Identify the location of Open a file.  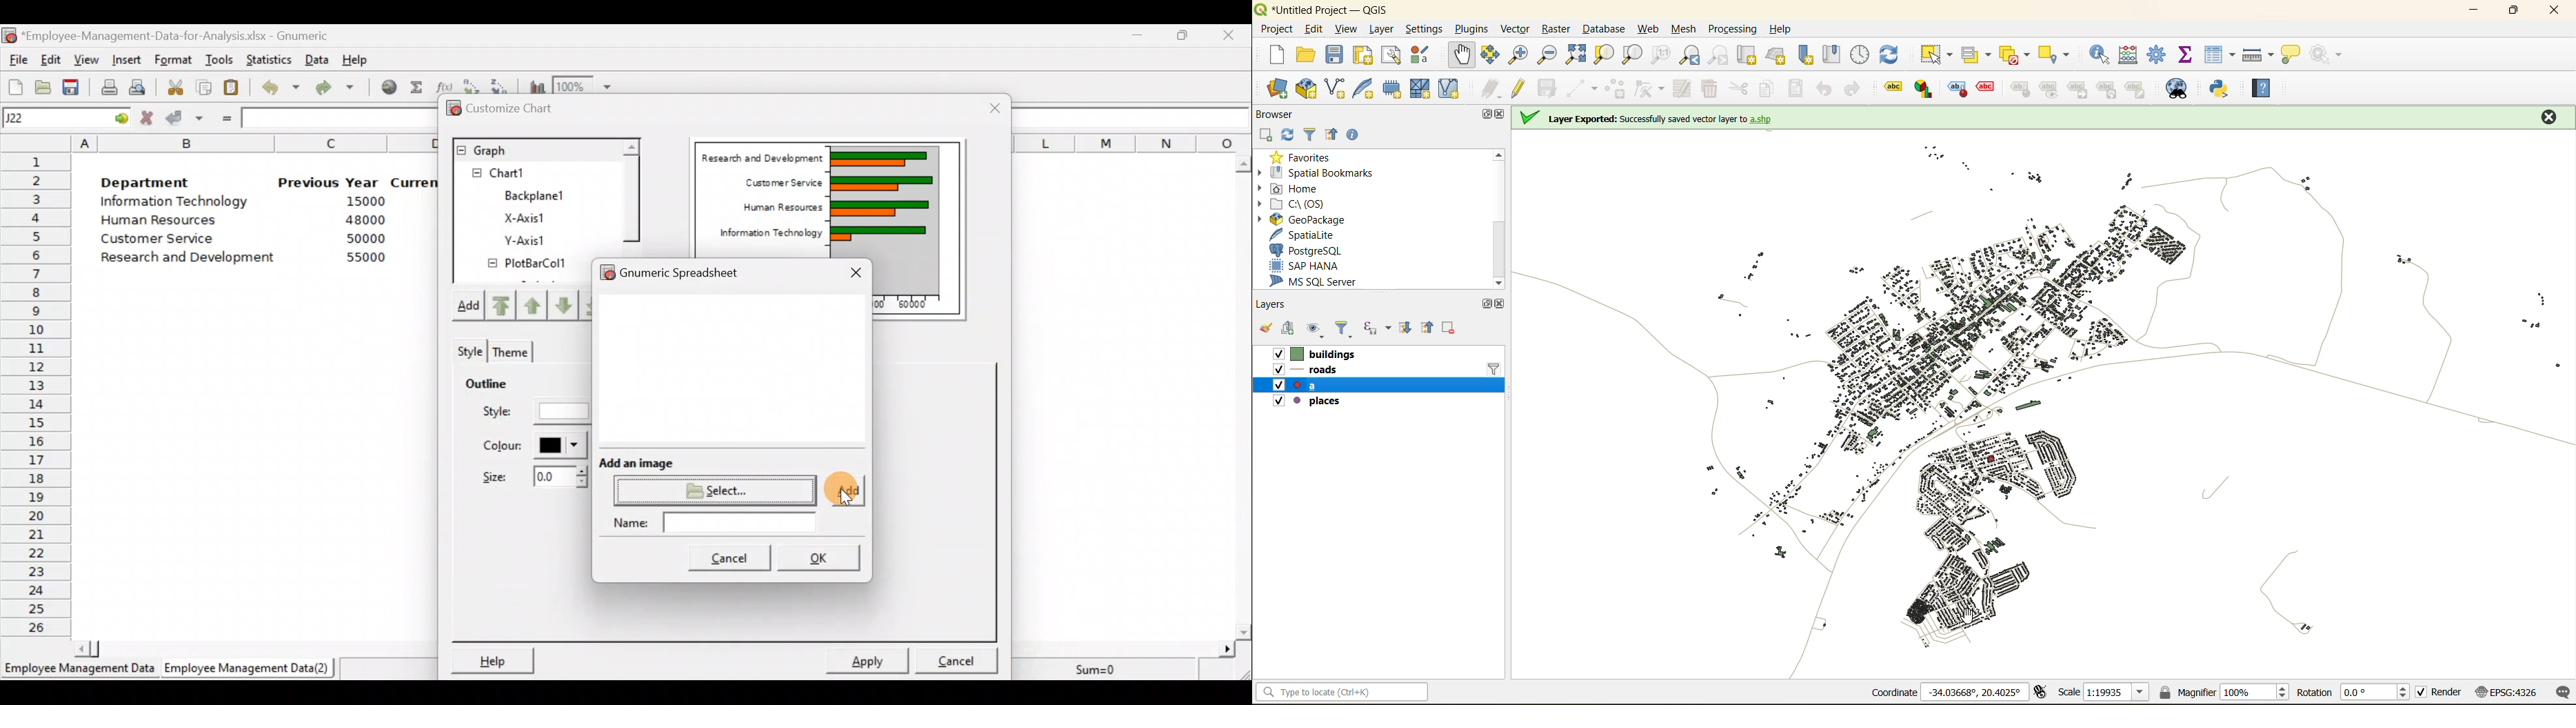
(42, 86).